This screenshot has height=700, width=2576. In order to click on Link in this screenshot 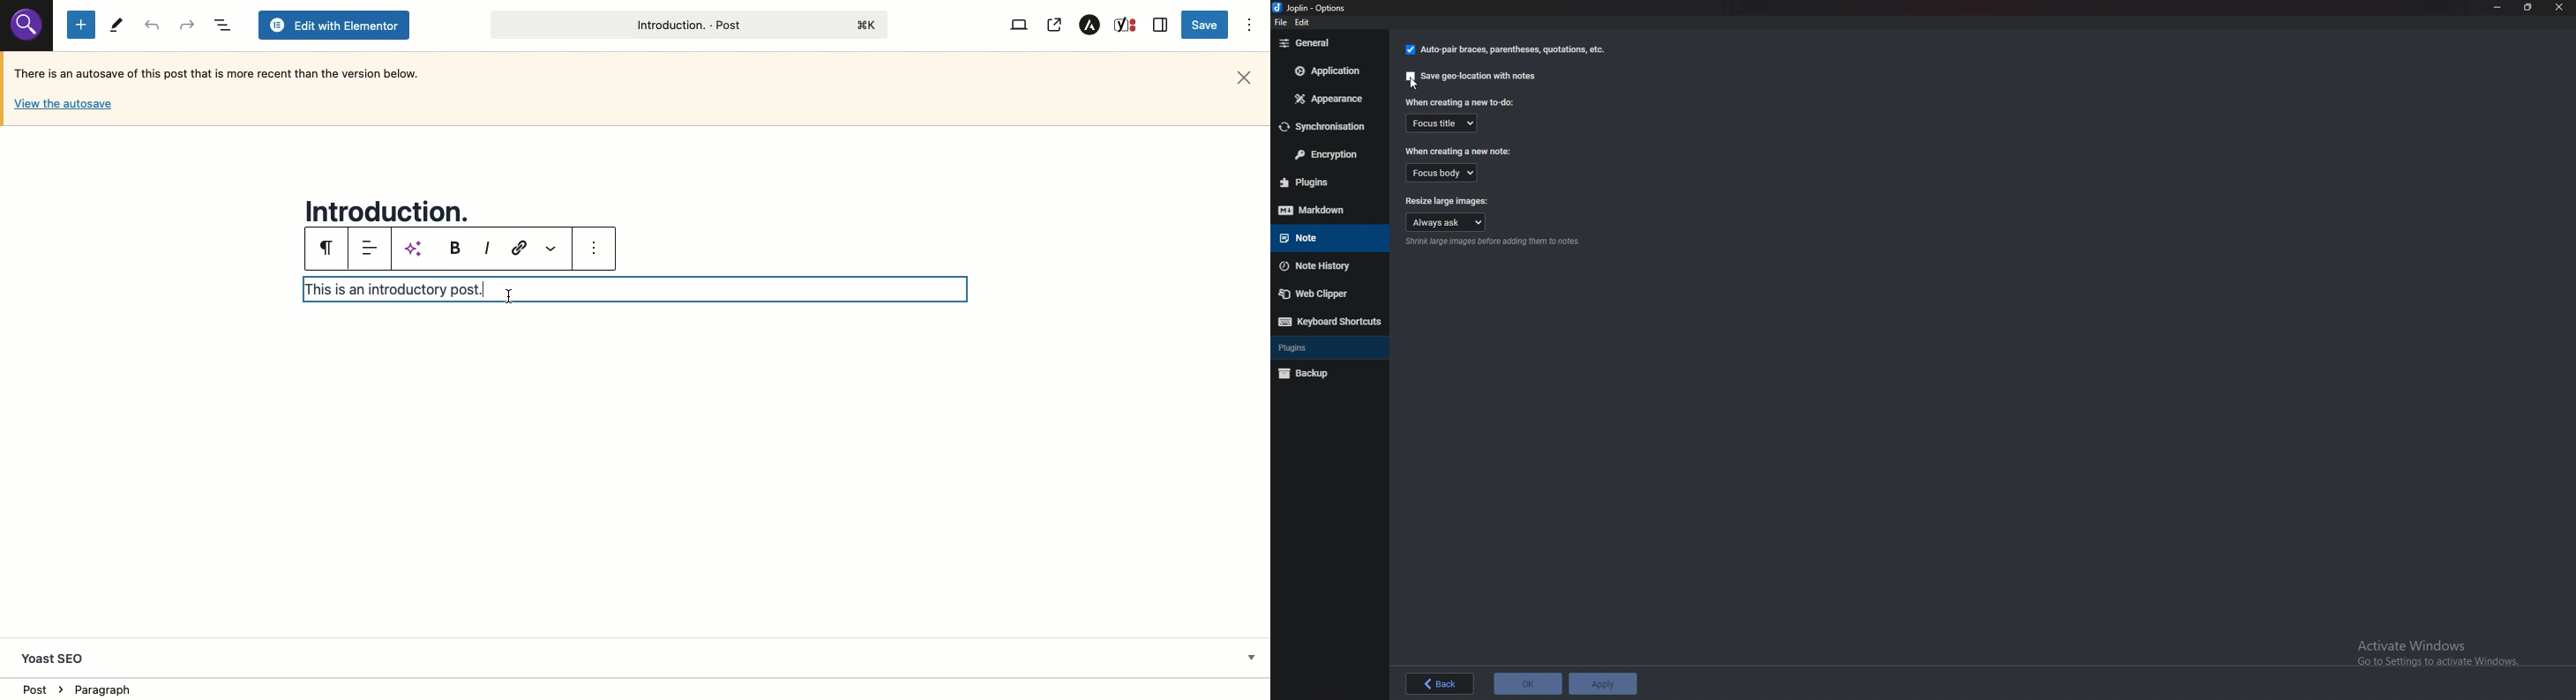, I will do `click(516, 249)`.